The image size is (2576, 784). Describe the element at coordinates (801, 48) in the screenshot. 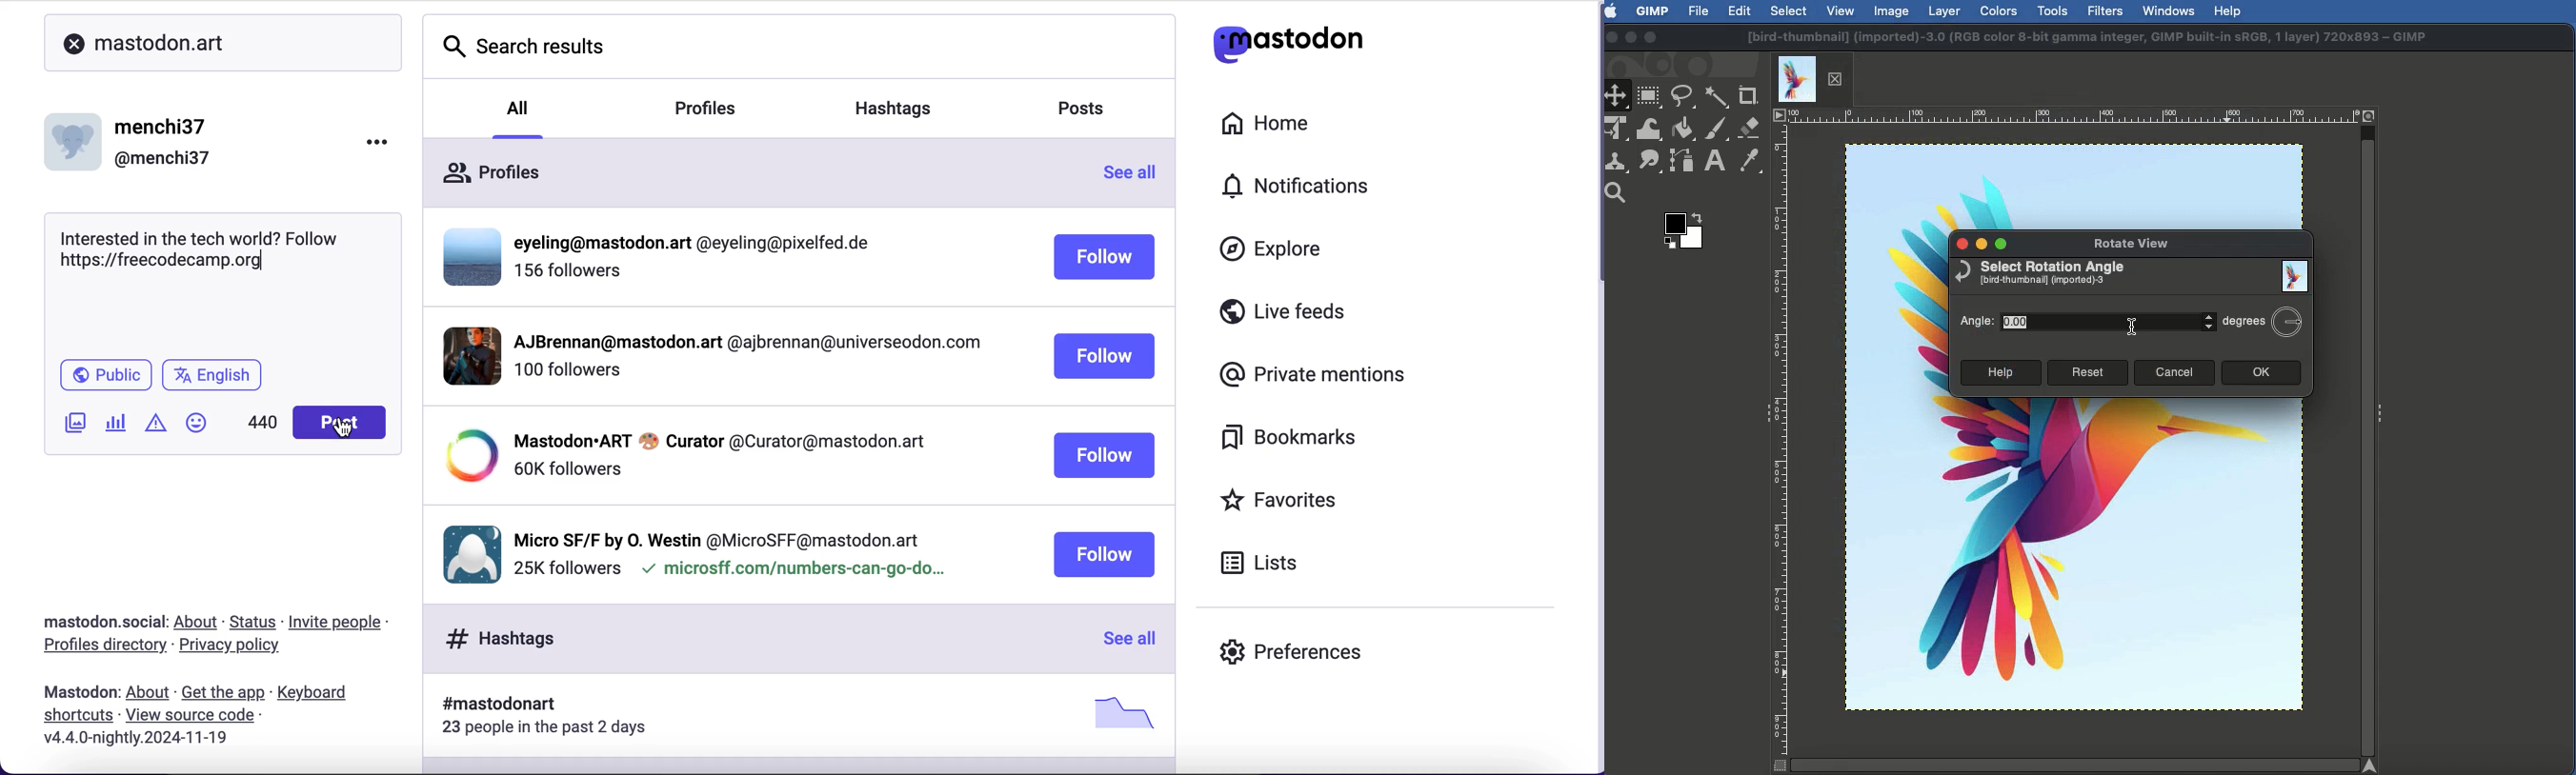

I see `search results` at that location.